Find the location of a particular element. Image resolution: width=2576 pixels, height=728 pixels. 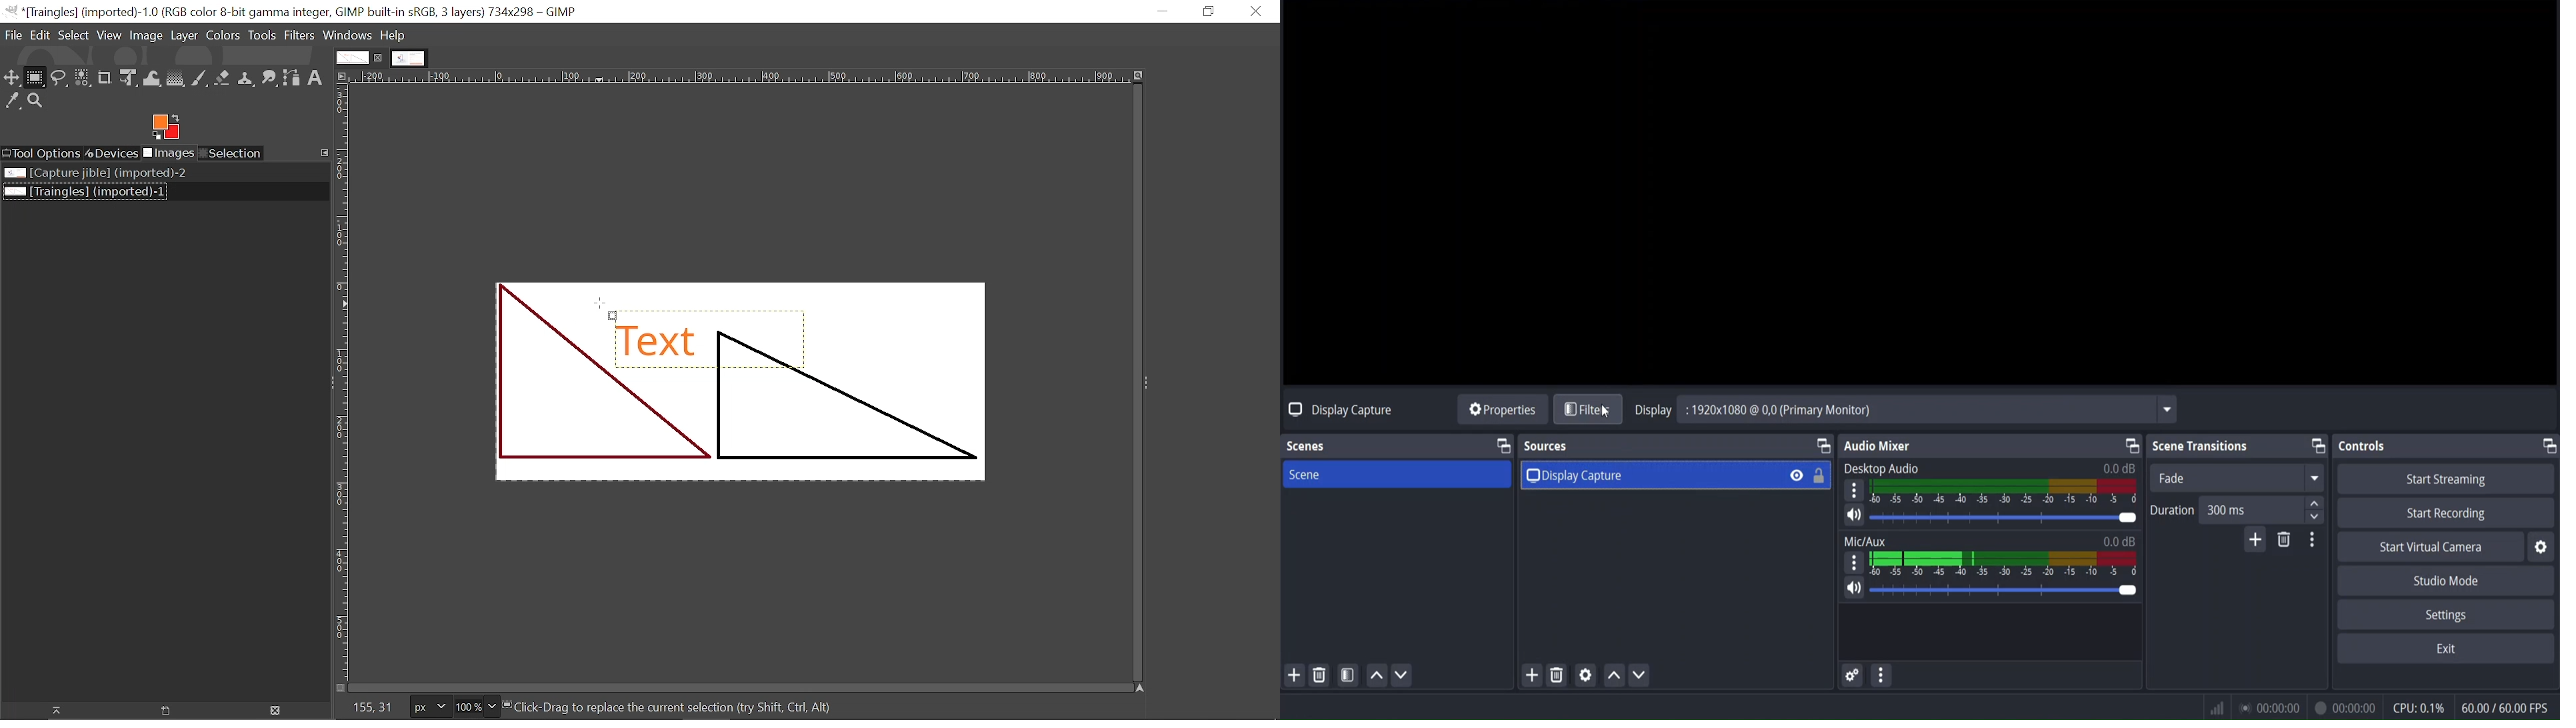

cursor is located at coordinates (1606, 411).